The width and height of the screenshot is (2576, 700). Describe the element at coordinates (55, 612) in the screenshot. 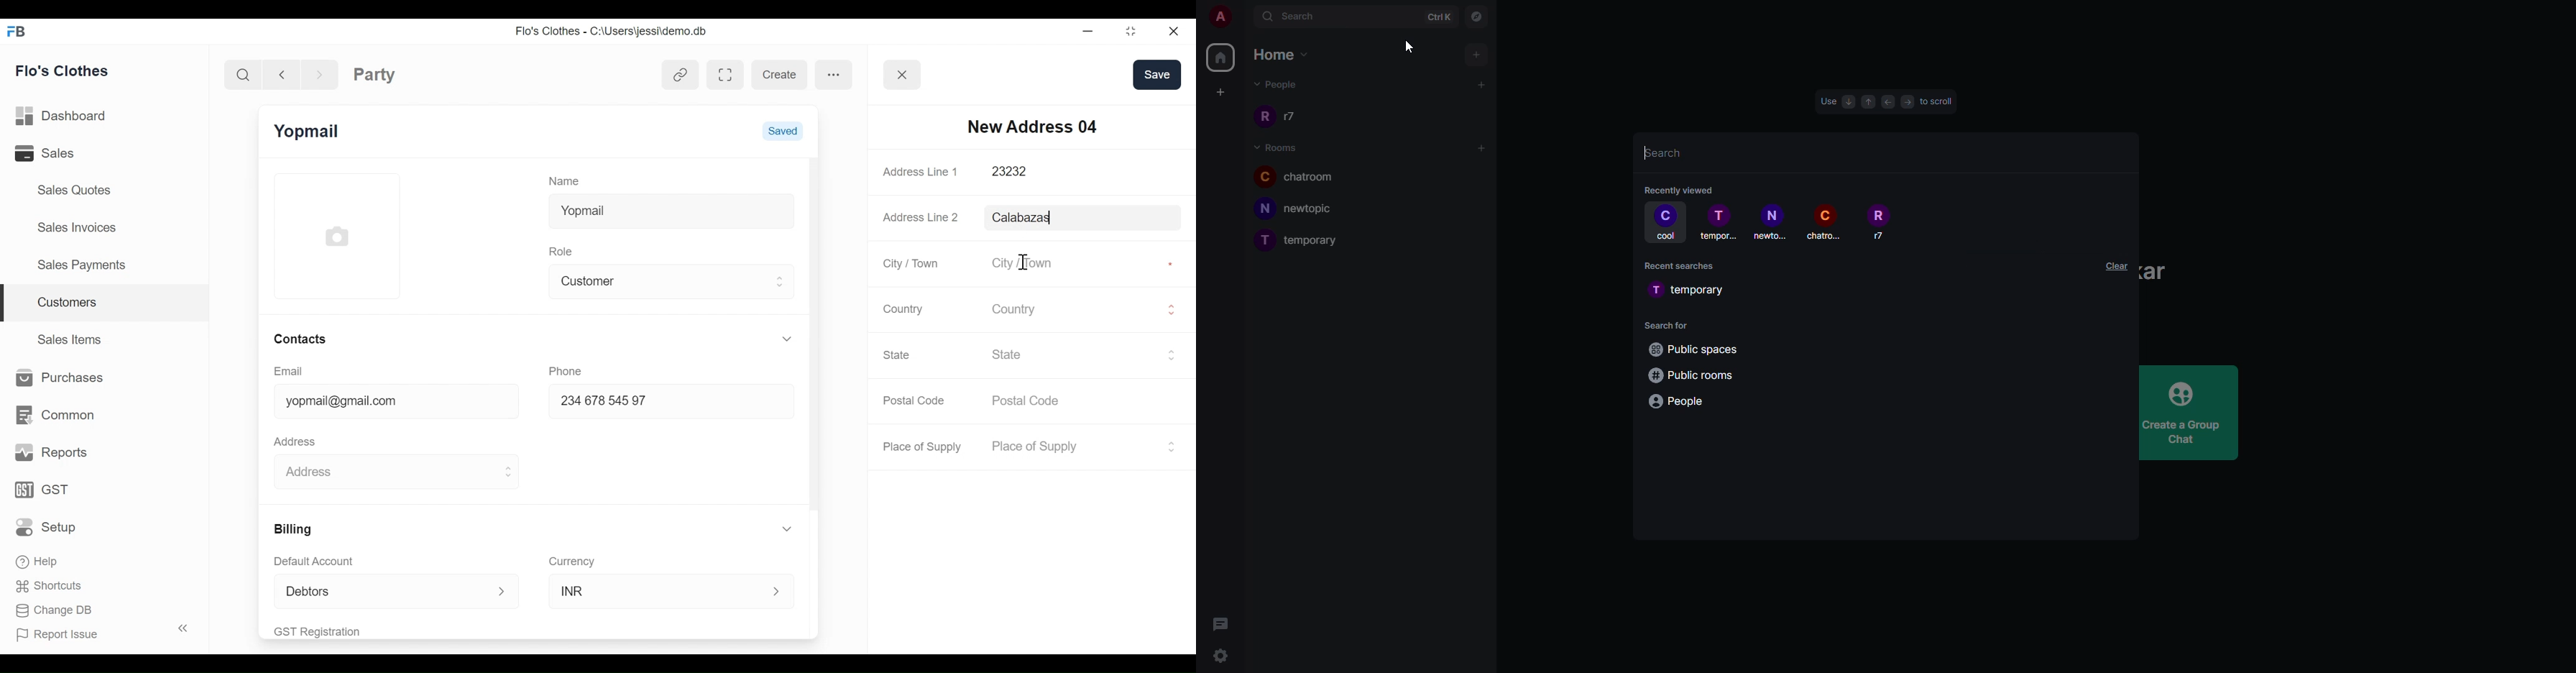

I see `Change DB` at that location.